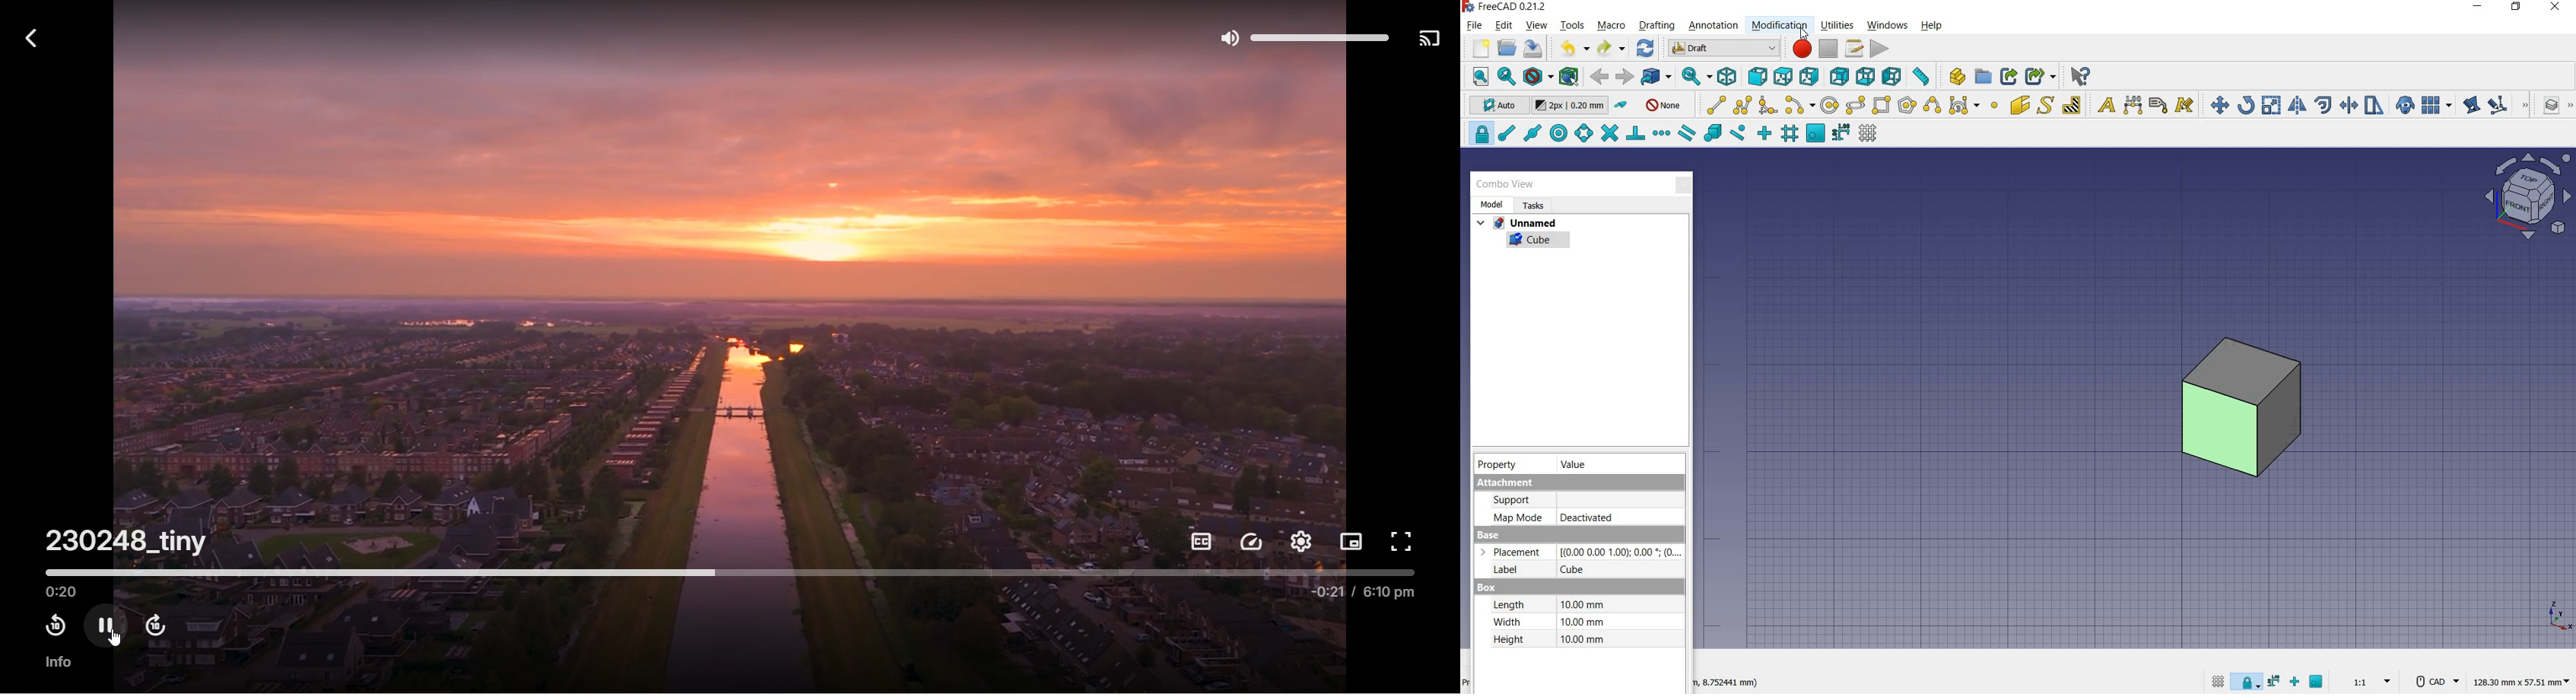 The image size is (2576, 700). I want to click on line, so click(1713, 104).